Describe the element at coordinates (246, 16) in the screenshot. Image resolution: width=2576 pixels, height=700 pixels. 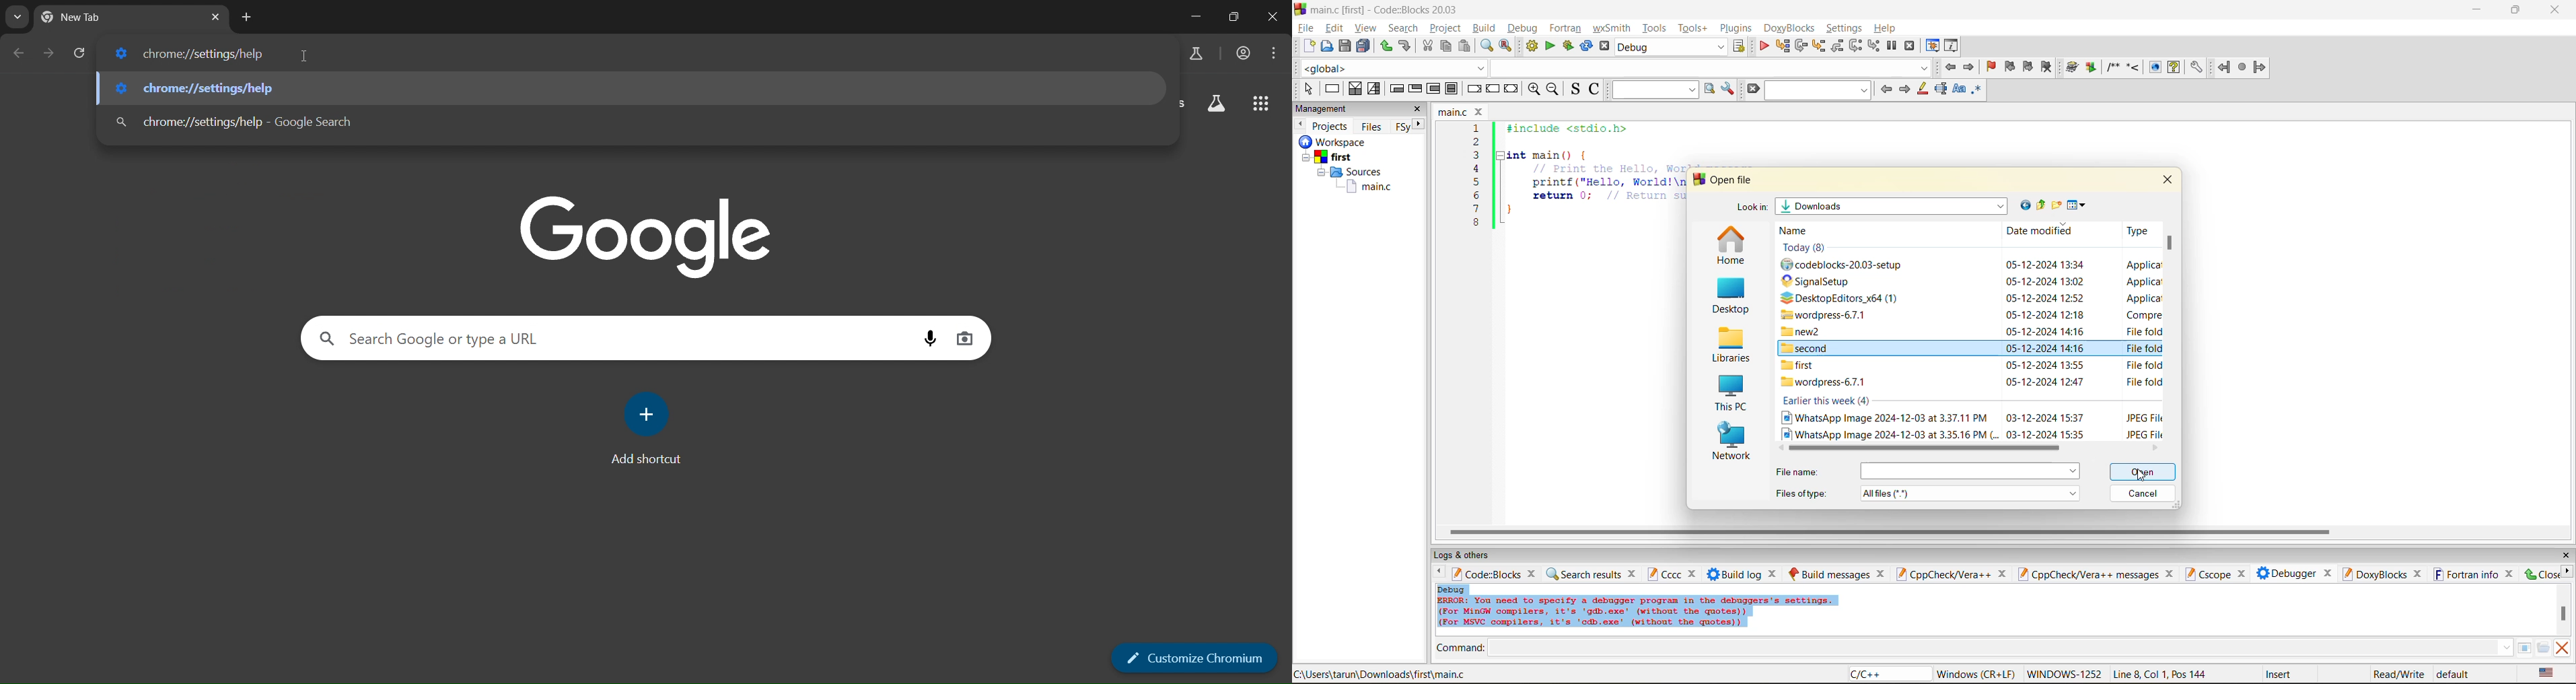
I see `new tab` at that location.